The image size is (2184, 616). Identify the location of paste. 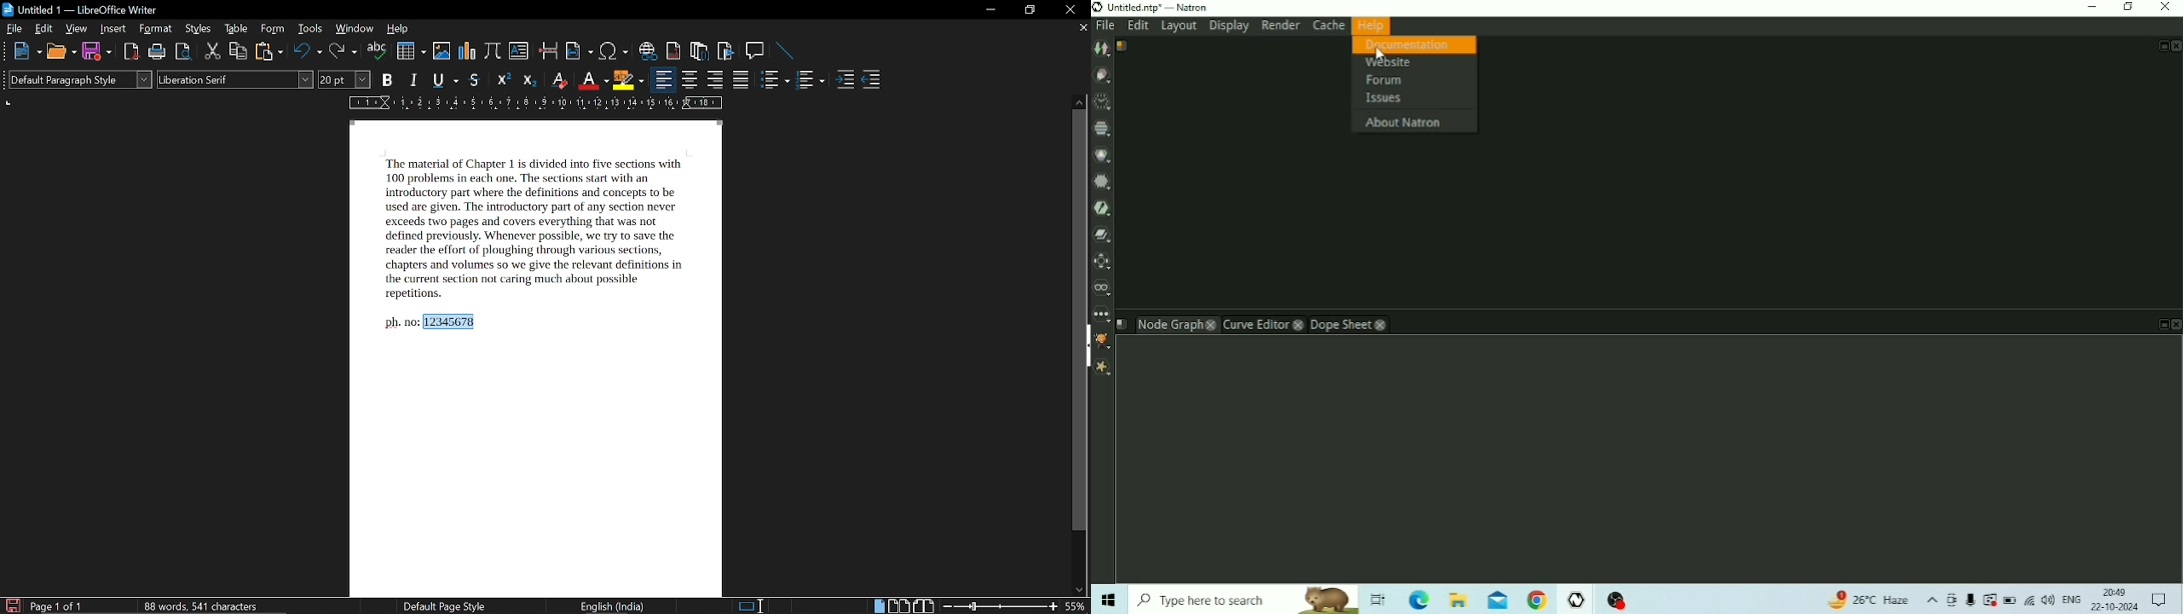
(269, 51).